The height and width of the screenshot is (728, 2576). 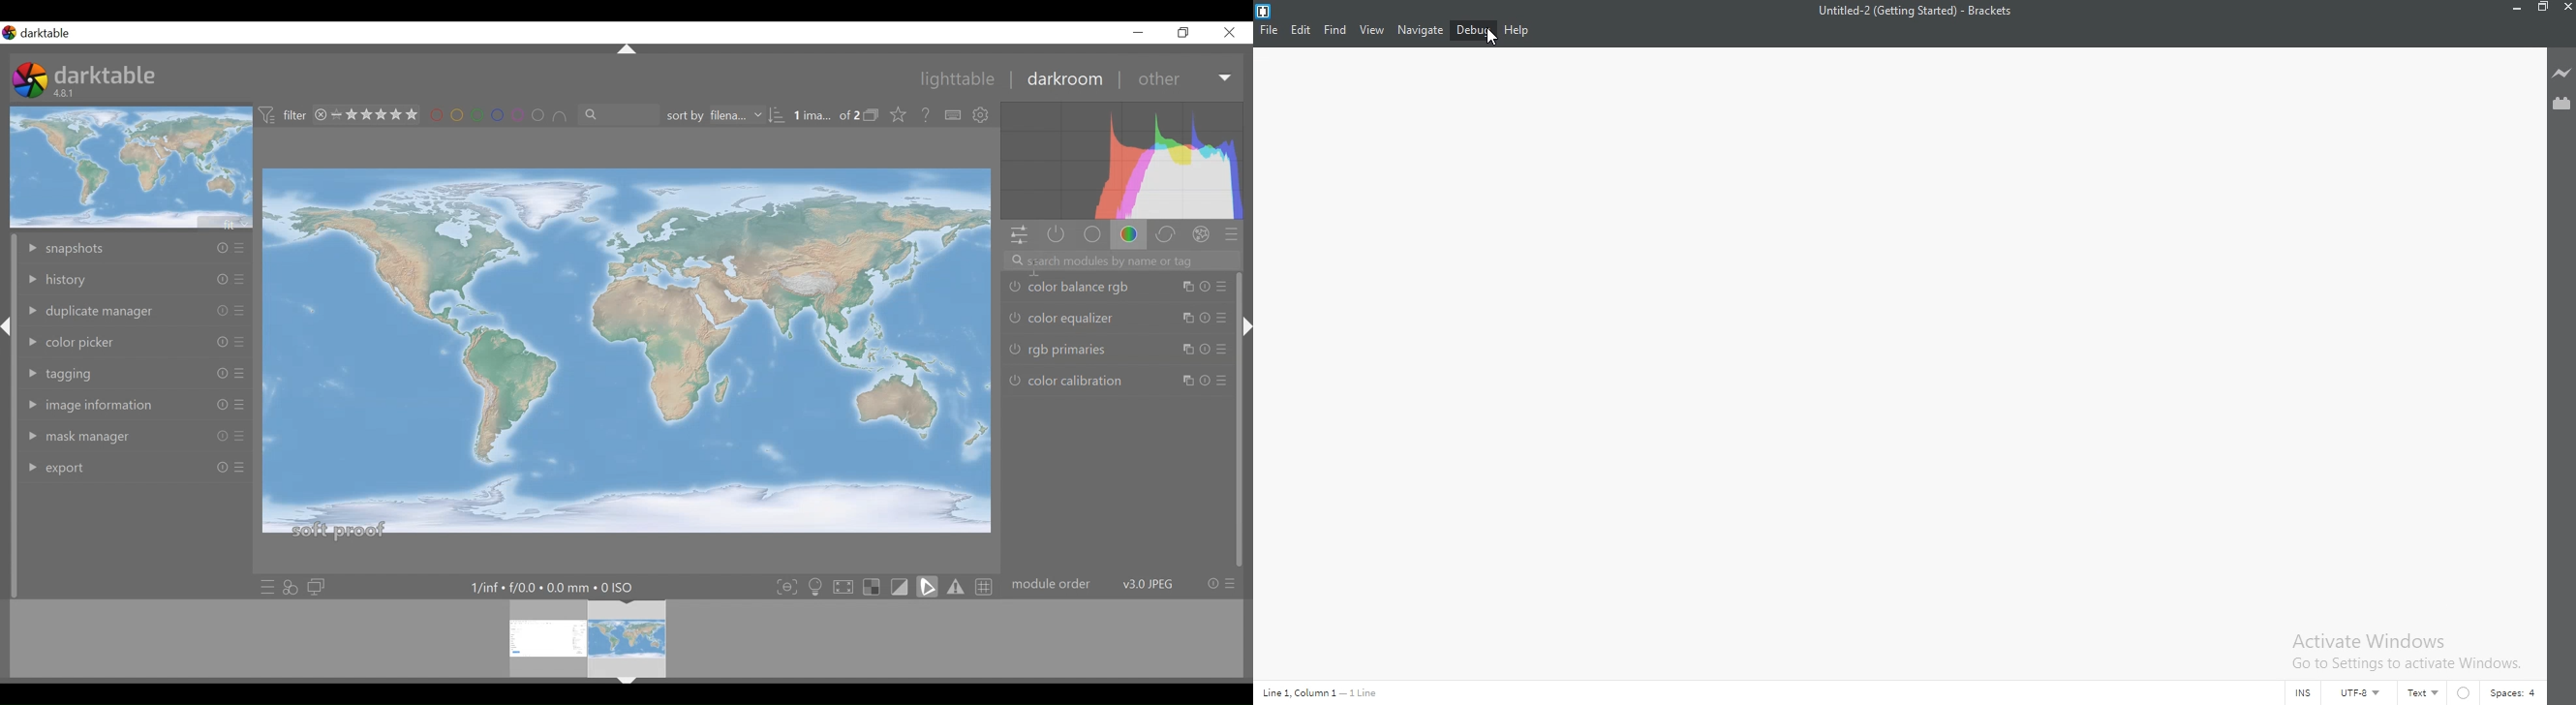 What do you see at coordinates (1196, 380) in the screenshot?
I see `` at bounding box center [1196, 380].